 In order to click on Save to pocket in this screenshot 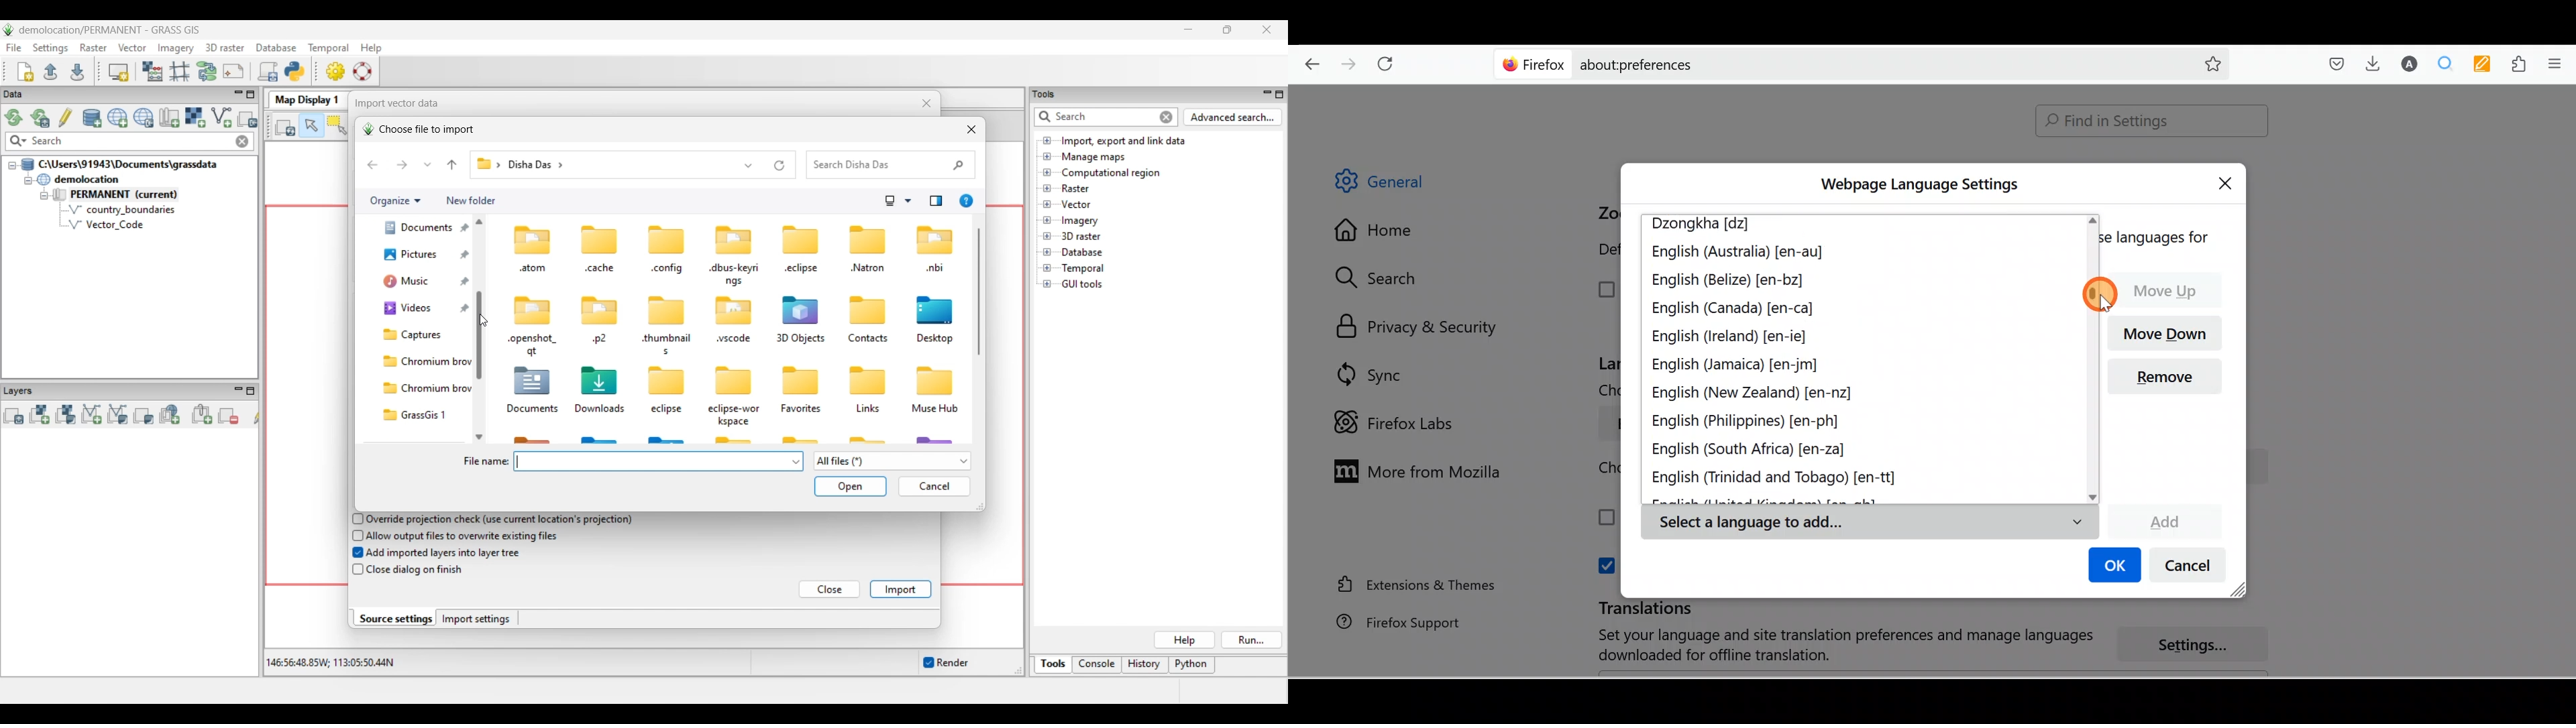, I will do `click(2332, 64)`.